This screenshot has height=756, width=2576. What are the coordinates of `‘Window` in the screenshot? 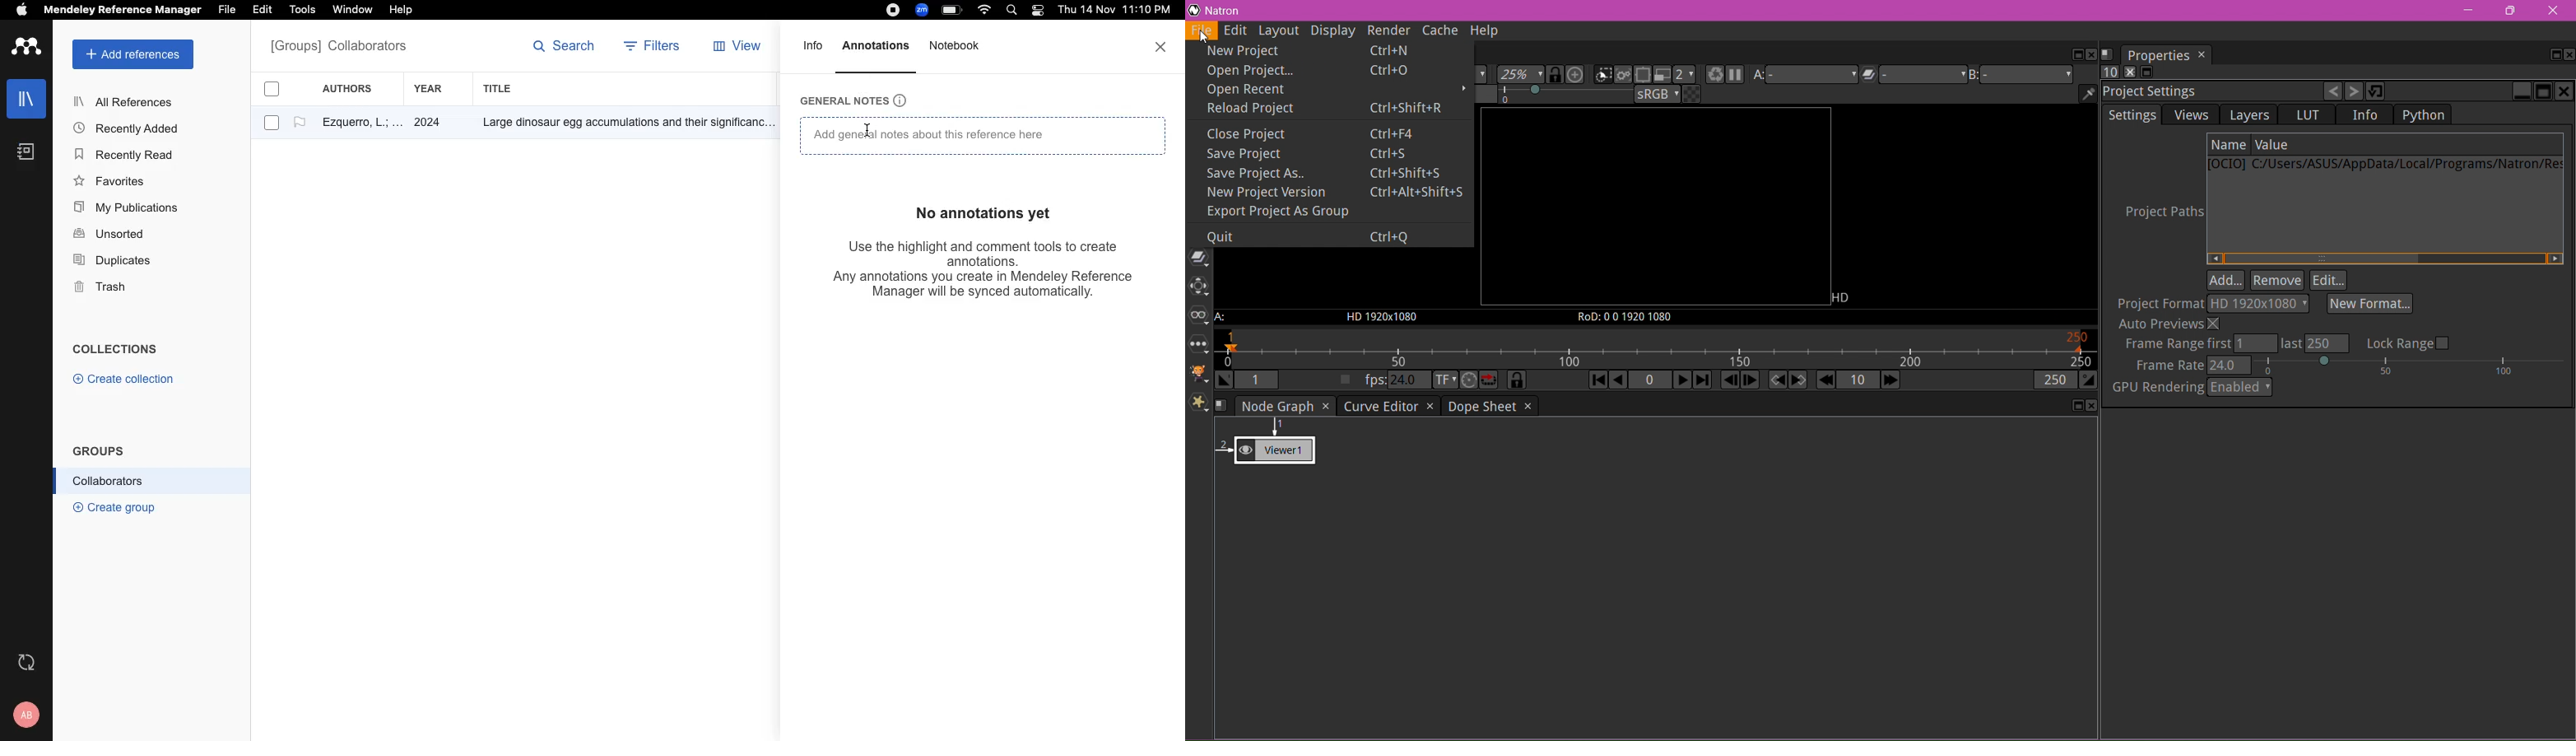 It's located at (354, 12).